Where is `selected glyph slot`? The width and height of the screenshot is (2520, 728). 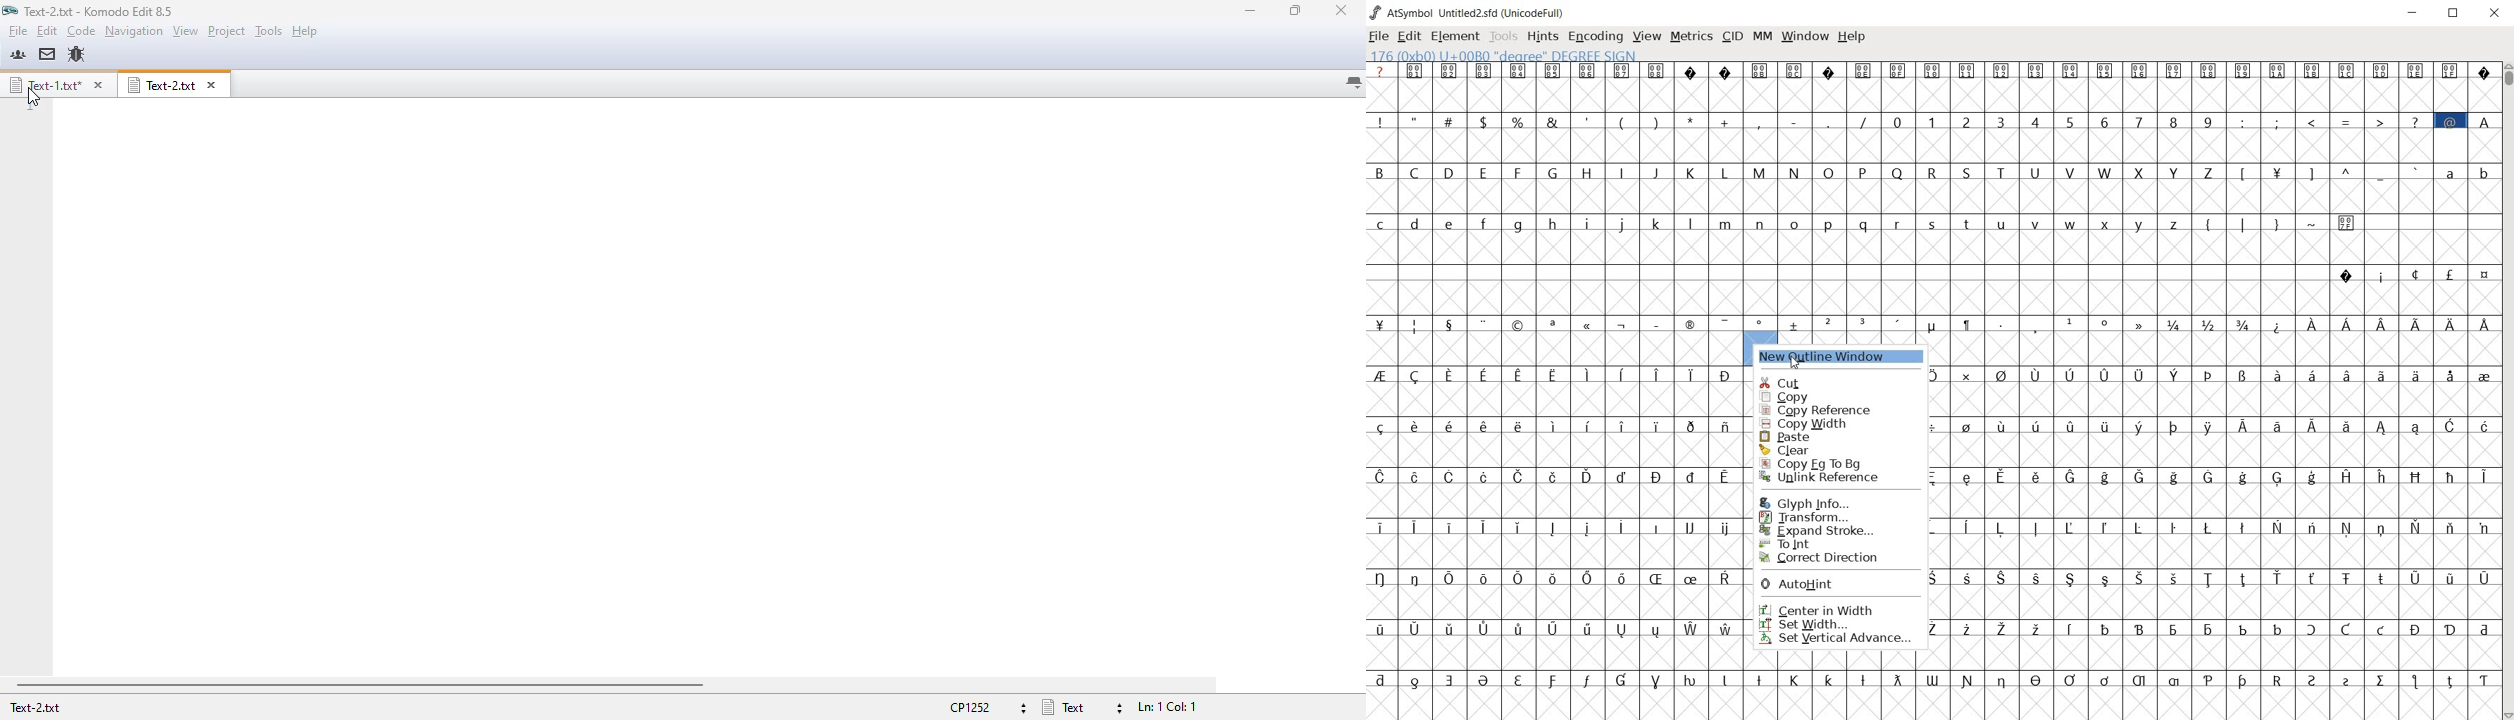
selected glyph slot is located at coordinates (2450, 146).